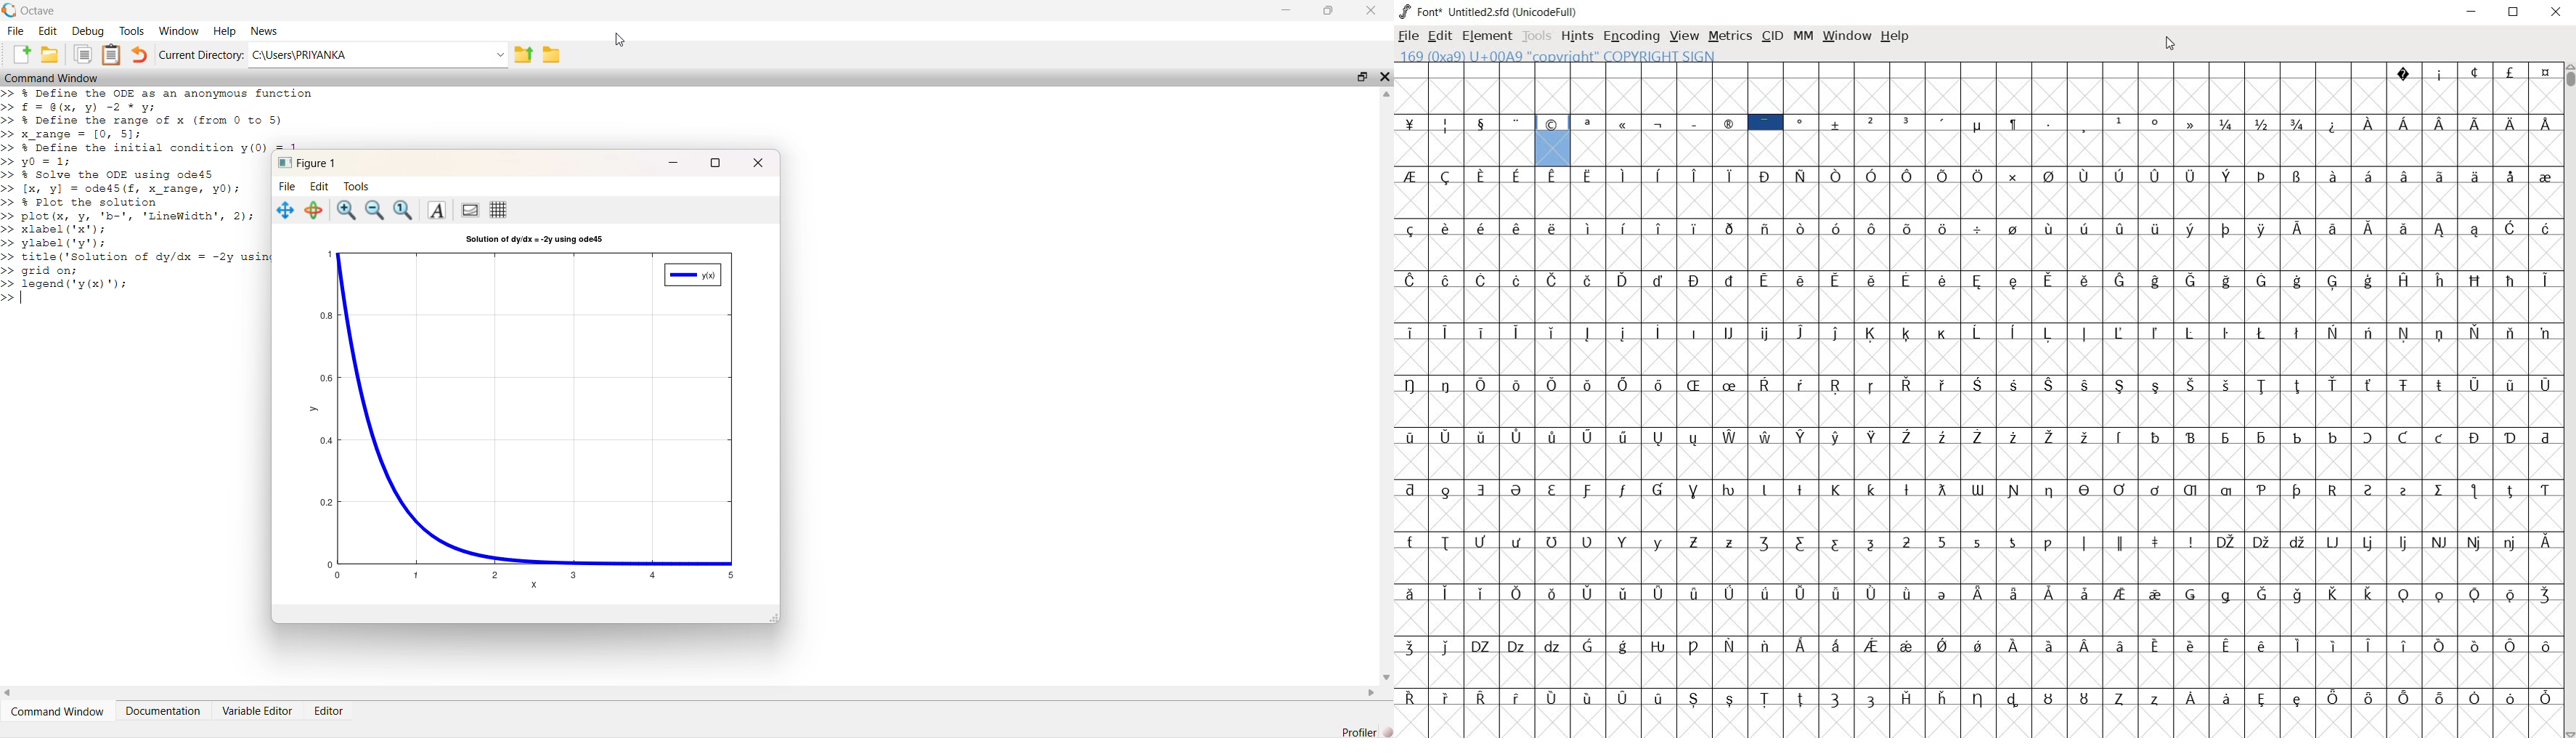 The height and width of the screenshot is (756, 2576). I want to click on edit, so click(1438, 34).